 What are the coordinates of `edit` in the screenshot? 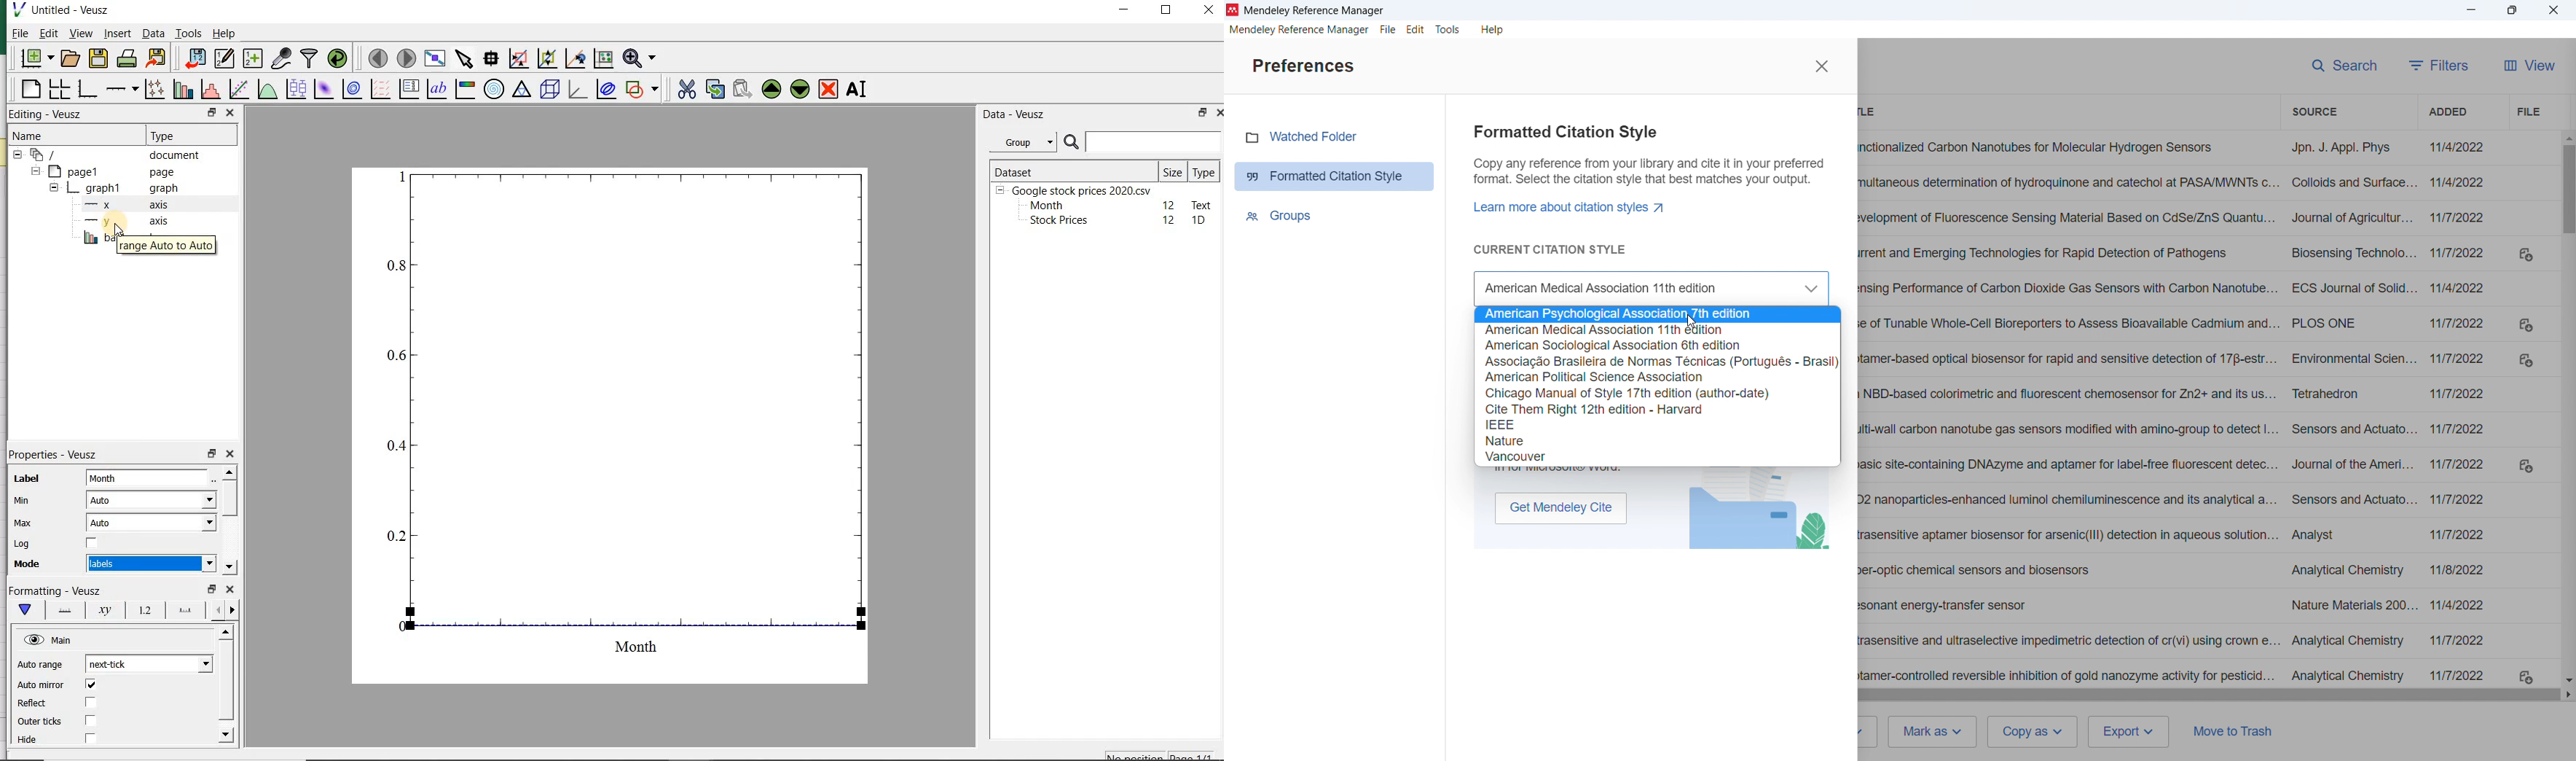 It's located at (1415, 30).